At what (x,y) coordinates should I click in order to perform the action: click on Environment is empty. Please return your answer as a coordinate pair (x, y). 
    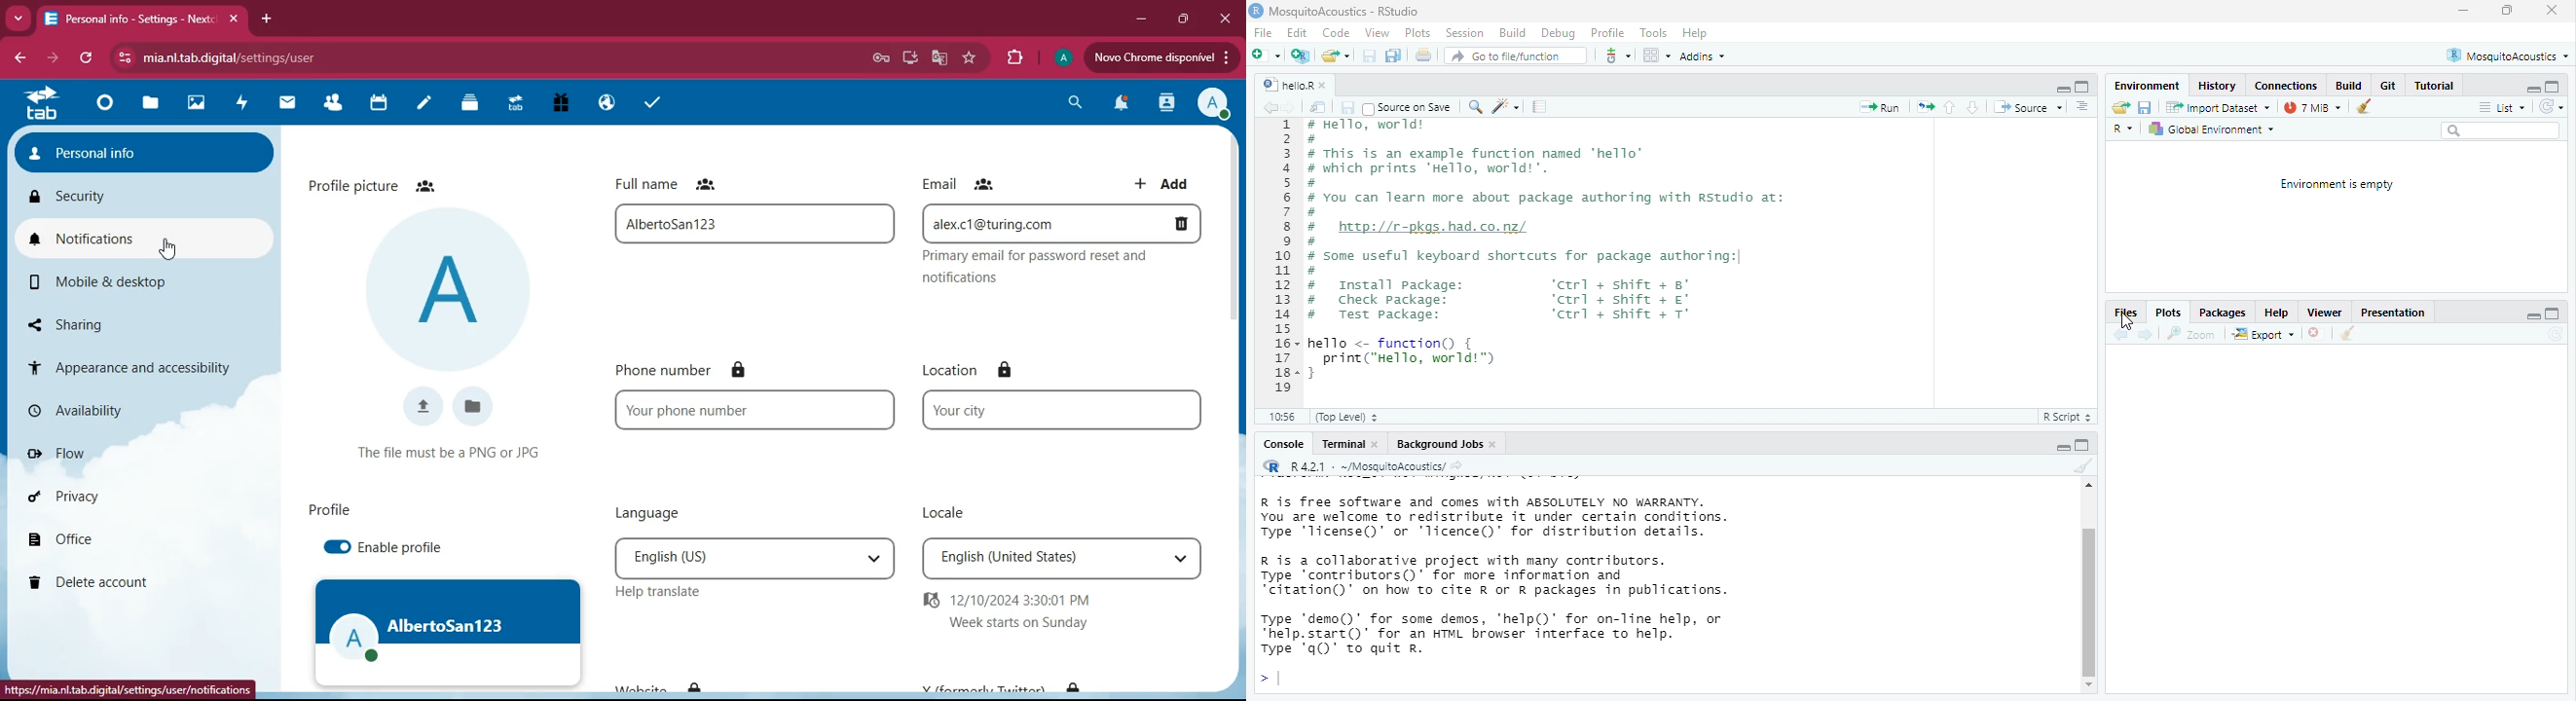
    Looking at the image, I should click on (2330, 185).